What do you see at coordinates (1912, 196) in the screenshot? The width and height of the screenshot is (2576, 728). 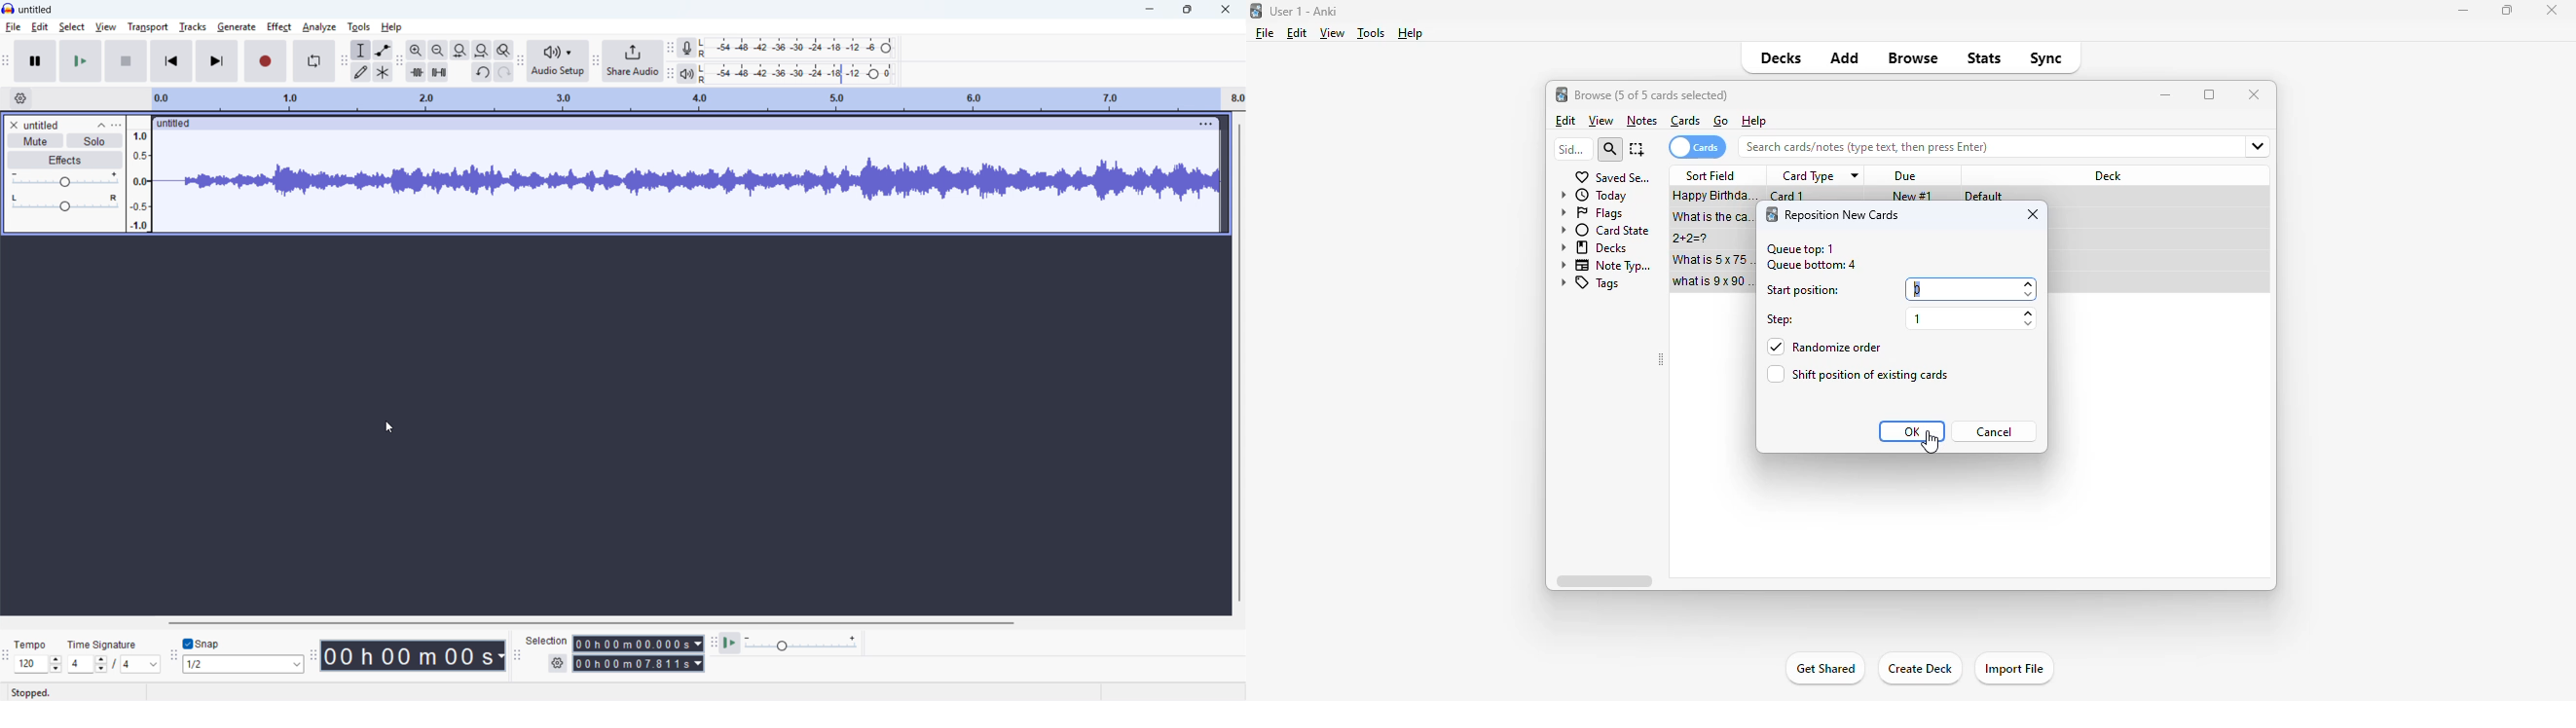 I see `new #1` at bounding box center [1912, 196].